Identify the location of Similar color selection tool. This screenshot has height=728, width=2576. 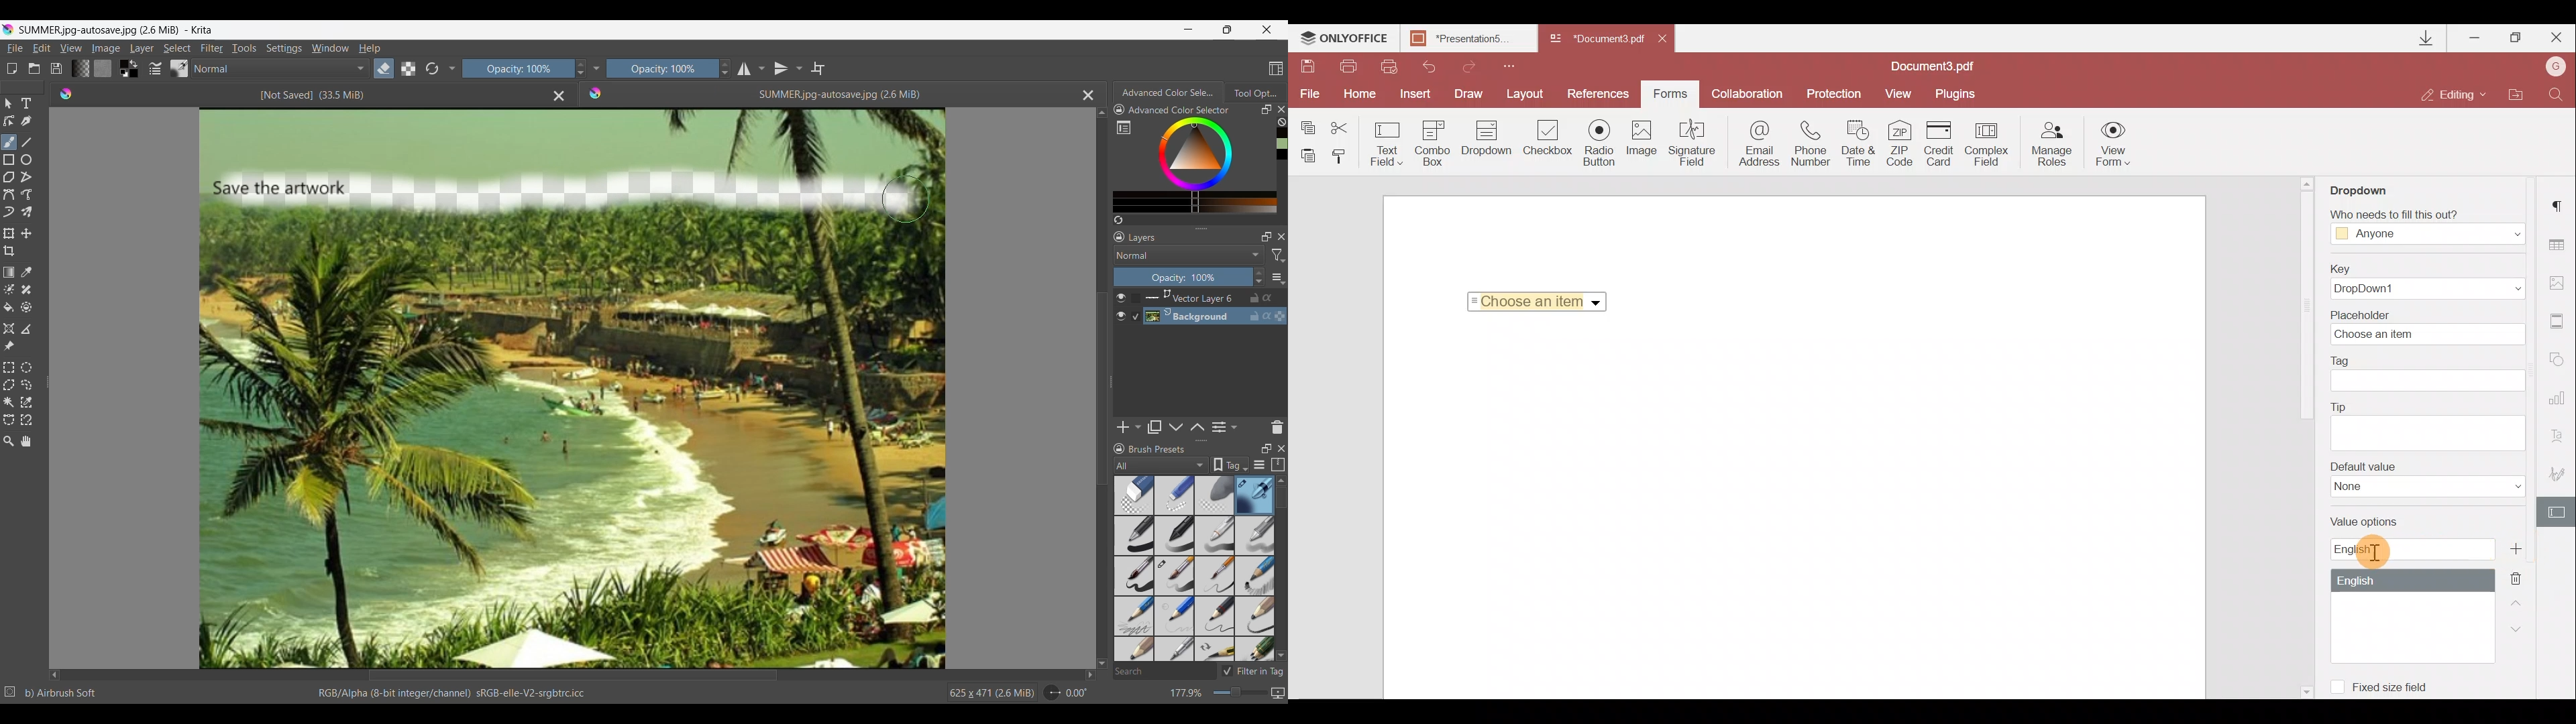
(26, 402).